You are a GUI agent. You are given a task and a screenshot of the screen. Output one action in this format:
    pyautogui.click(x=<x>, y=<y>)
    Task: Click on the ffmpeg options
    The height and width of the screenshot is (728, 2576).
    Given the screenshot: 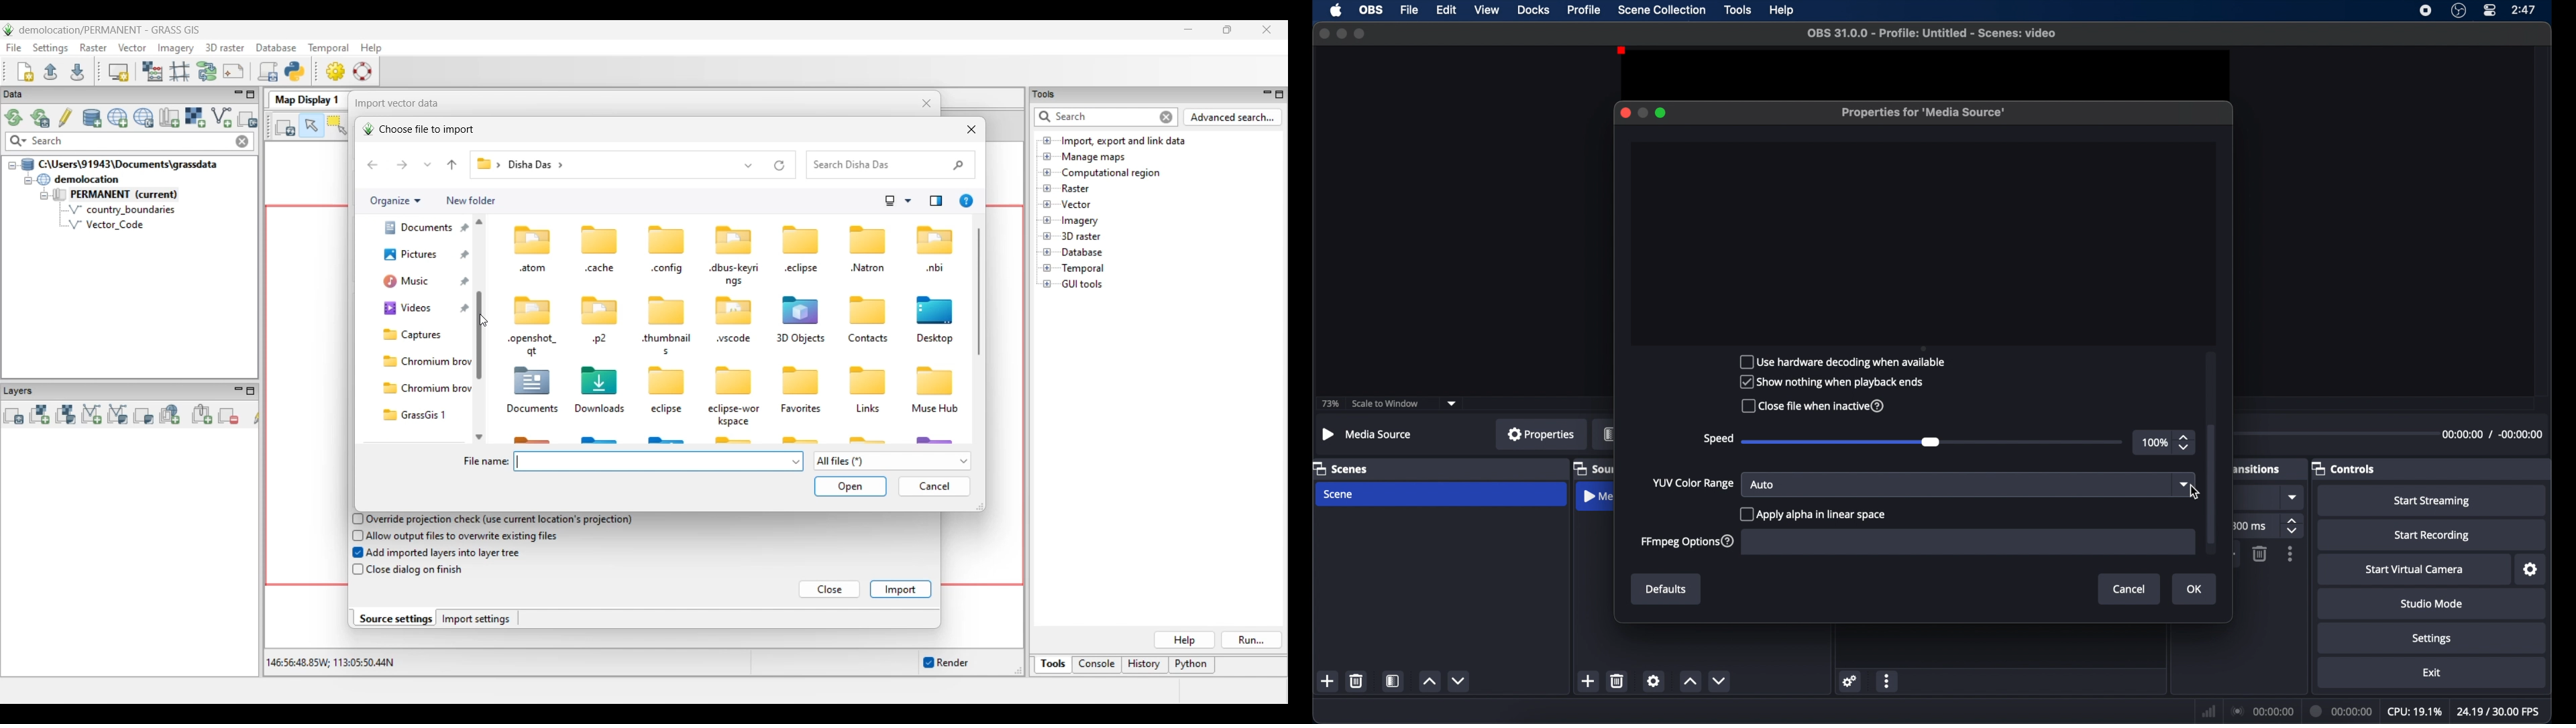 What is the action you would take?
    pyautogui.click(x=1689, y=542)
    